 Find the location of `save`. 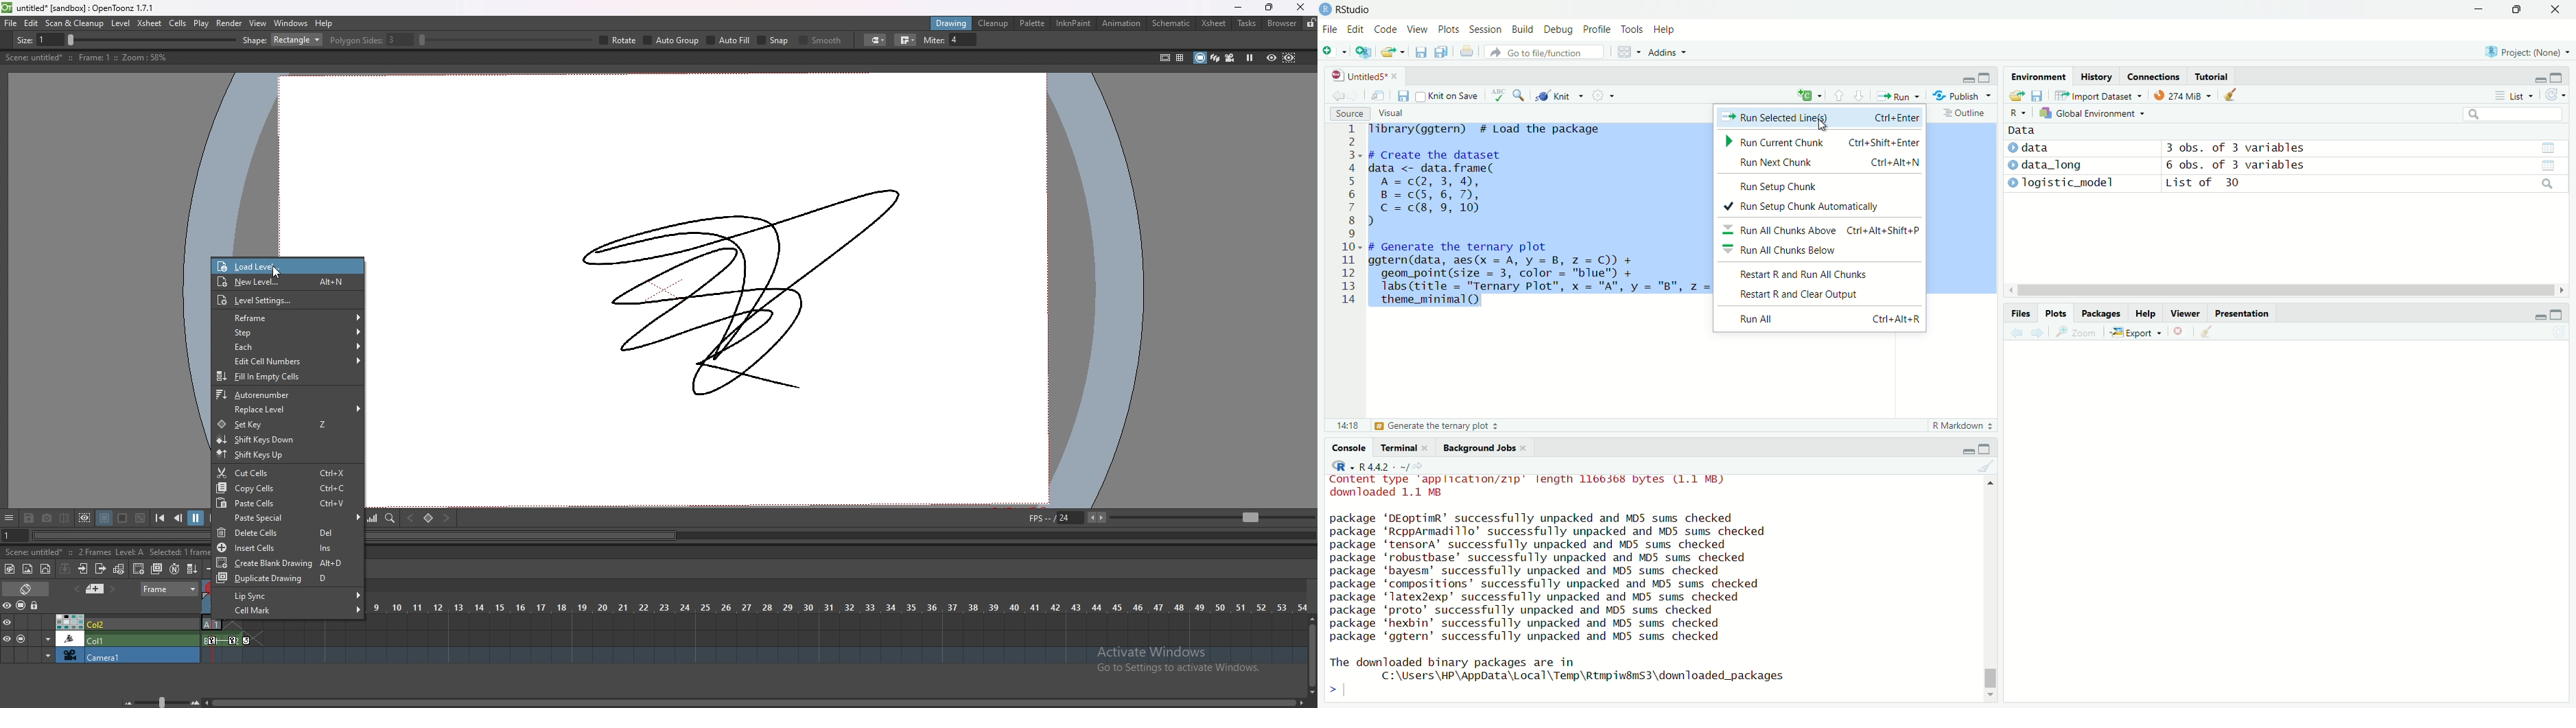

save is located at coordinates (1403, 96).